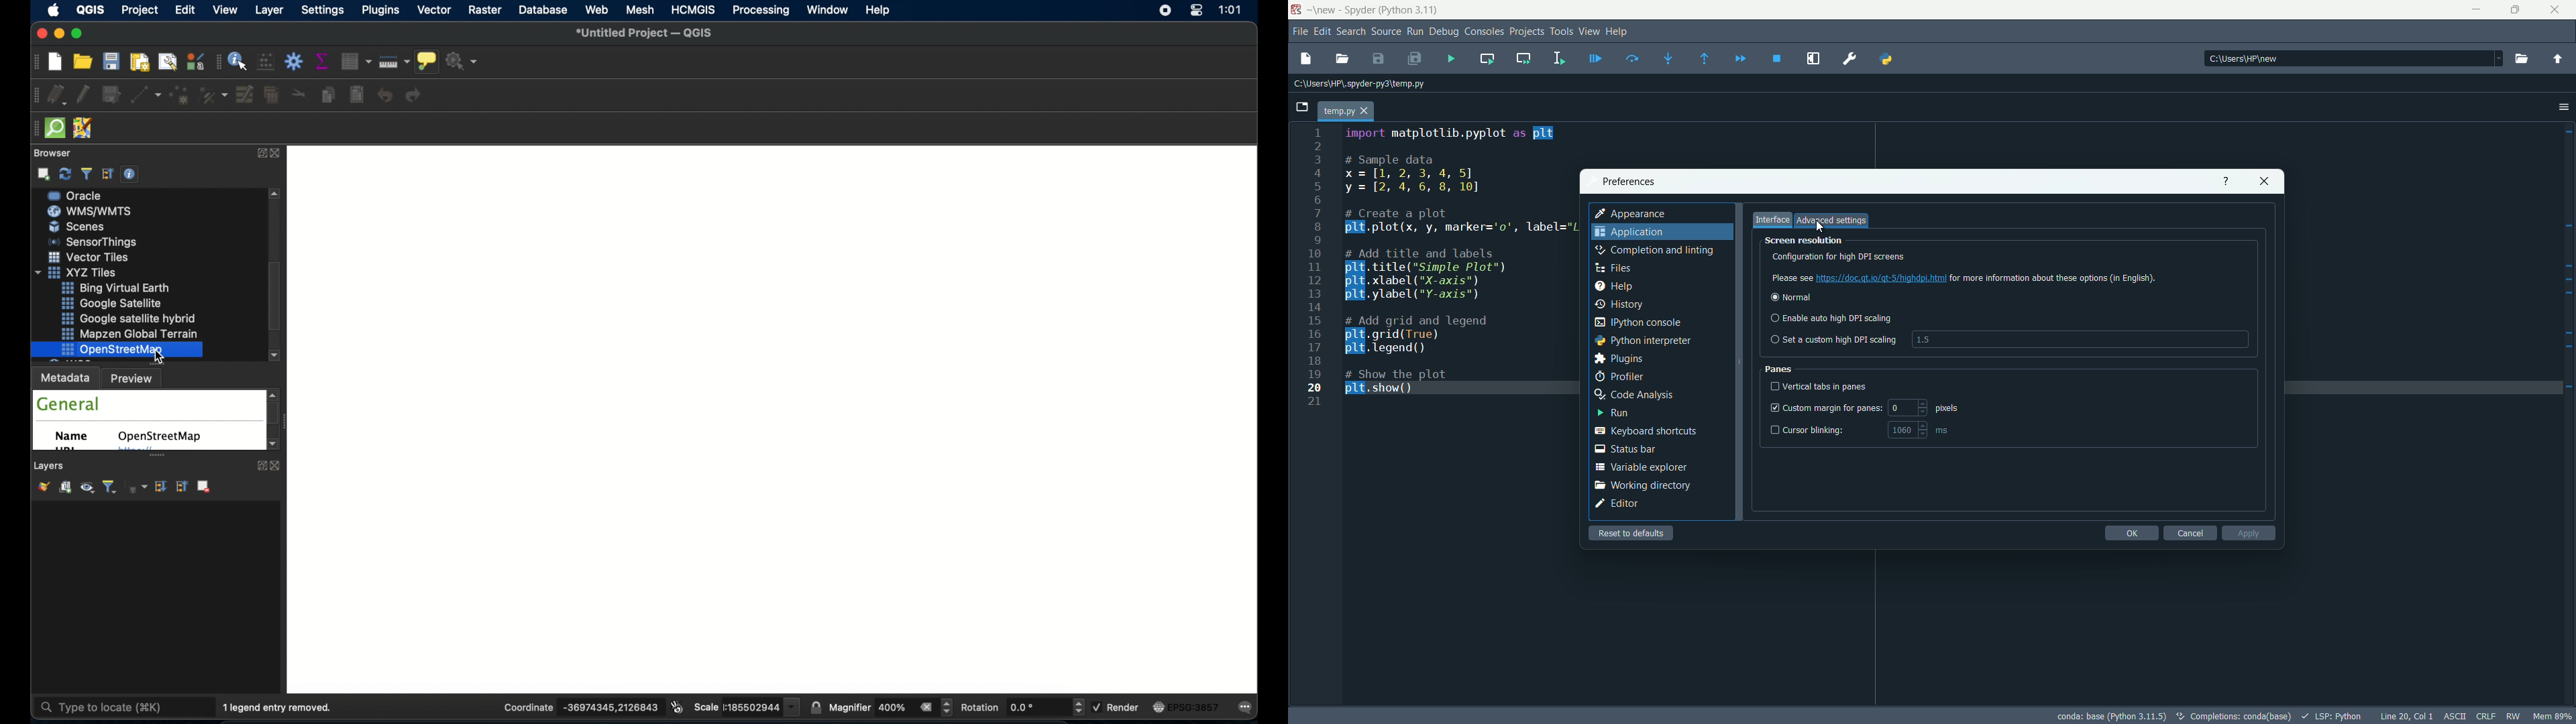 Image resolution: width=2576 pixels, height=728 pixels. I want to click on TF ‘Configuration for high DPI screens, so click(1902, 257).